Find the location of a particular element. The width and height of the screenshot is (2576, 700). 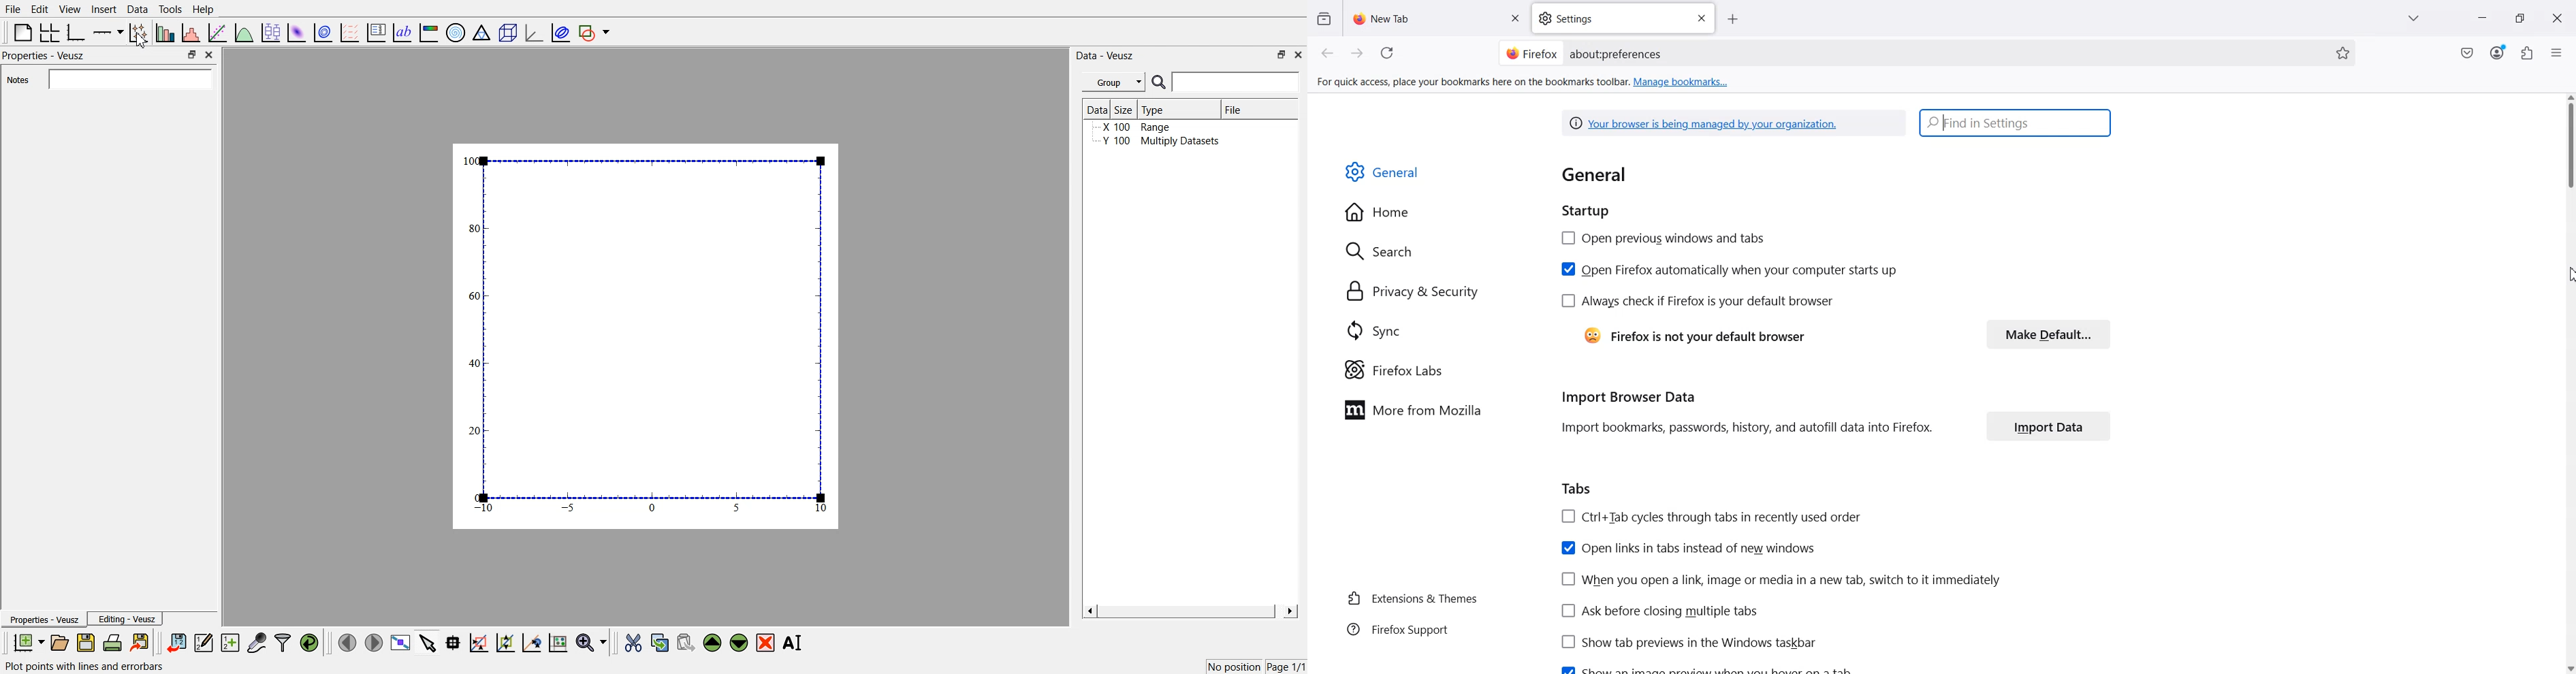

plot a 2d data set as contour is located at coordinates (322, 33).